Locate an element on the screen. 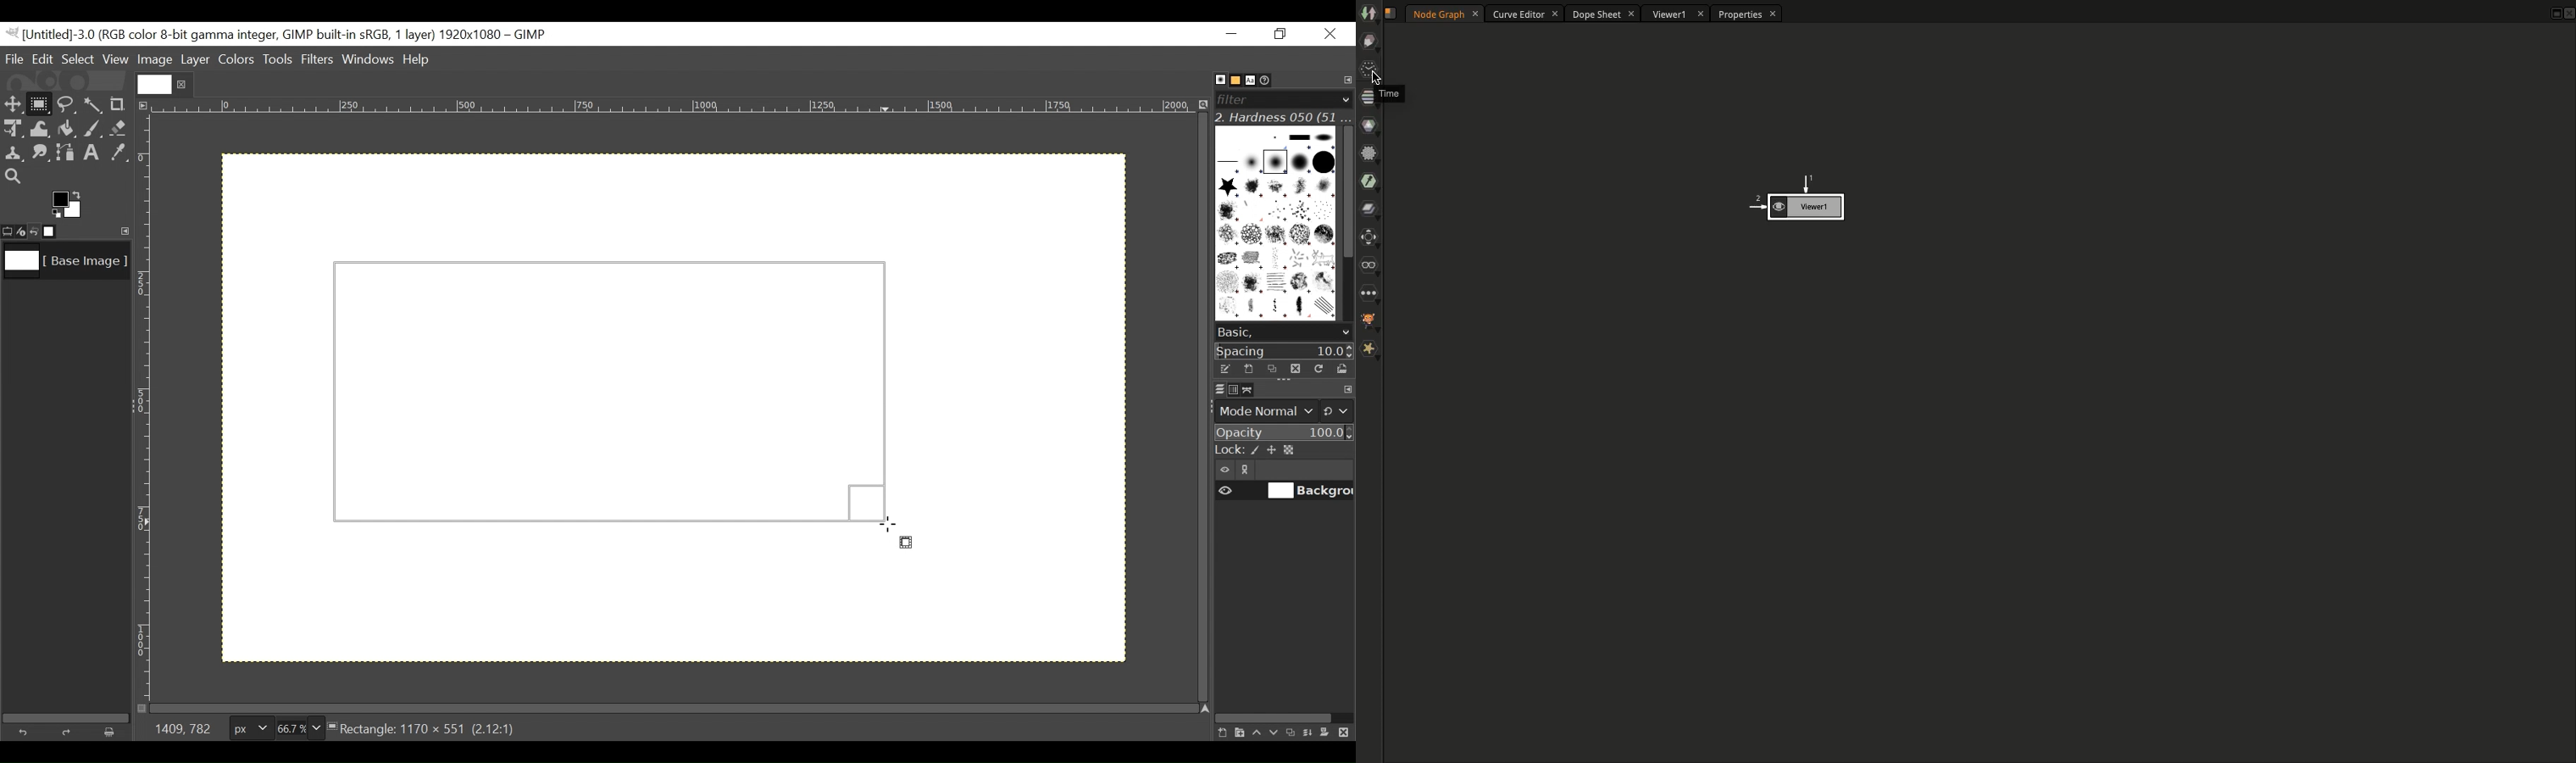 The image size is (2576, 784). Raise the layer is located at coordinates (1256, 732).